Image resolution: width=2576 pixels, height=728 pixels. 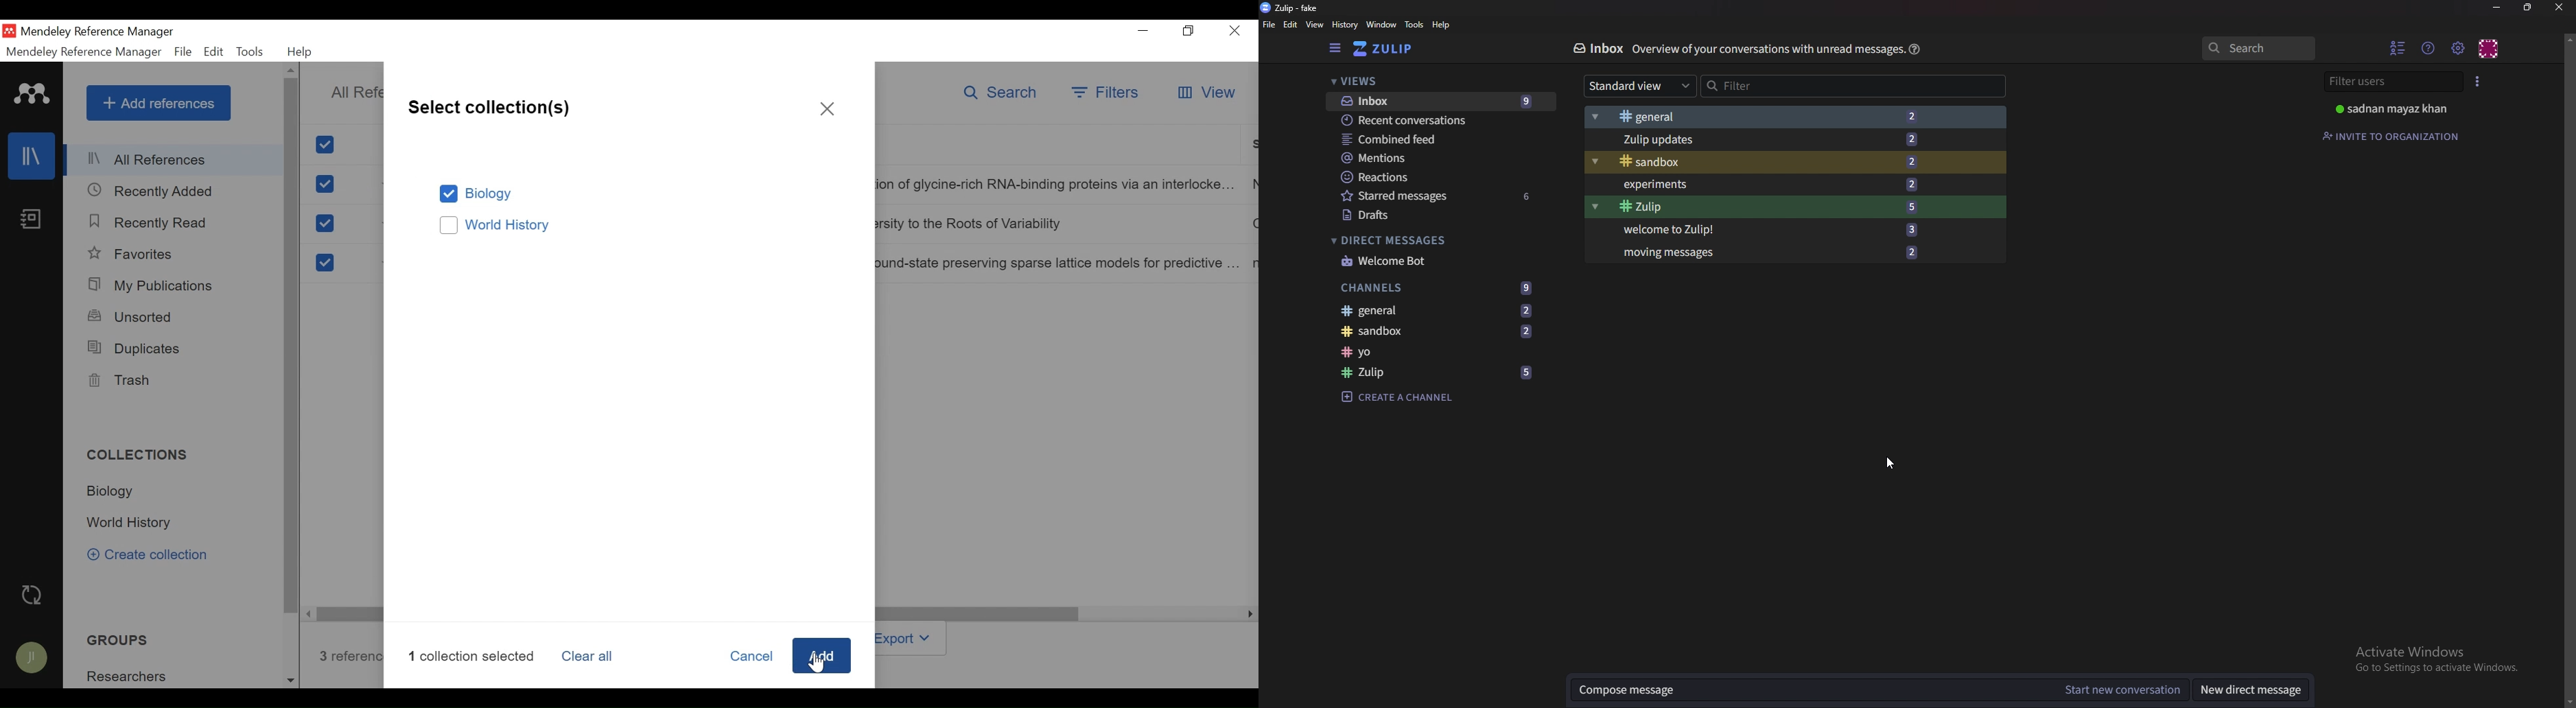 I want to click on Combined feed, so click(x=1443, y=141).